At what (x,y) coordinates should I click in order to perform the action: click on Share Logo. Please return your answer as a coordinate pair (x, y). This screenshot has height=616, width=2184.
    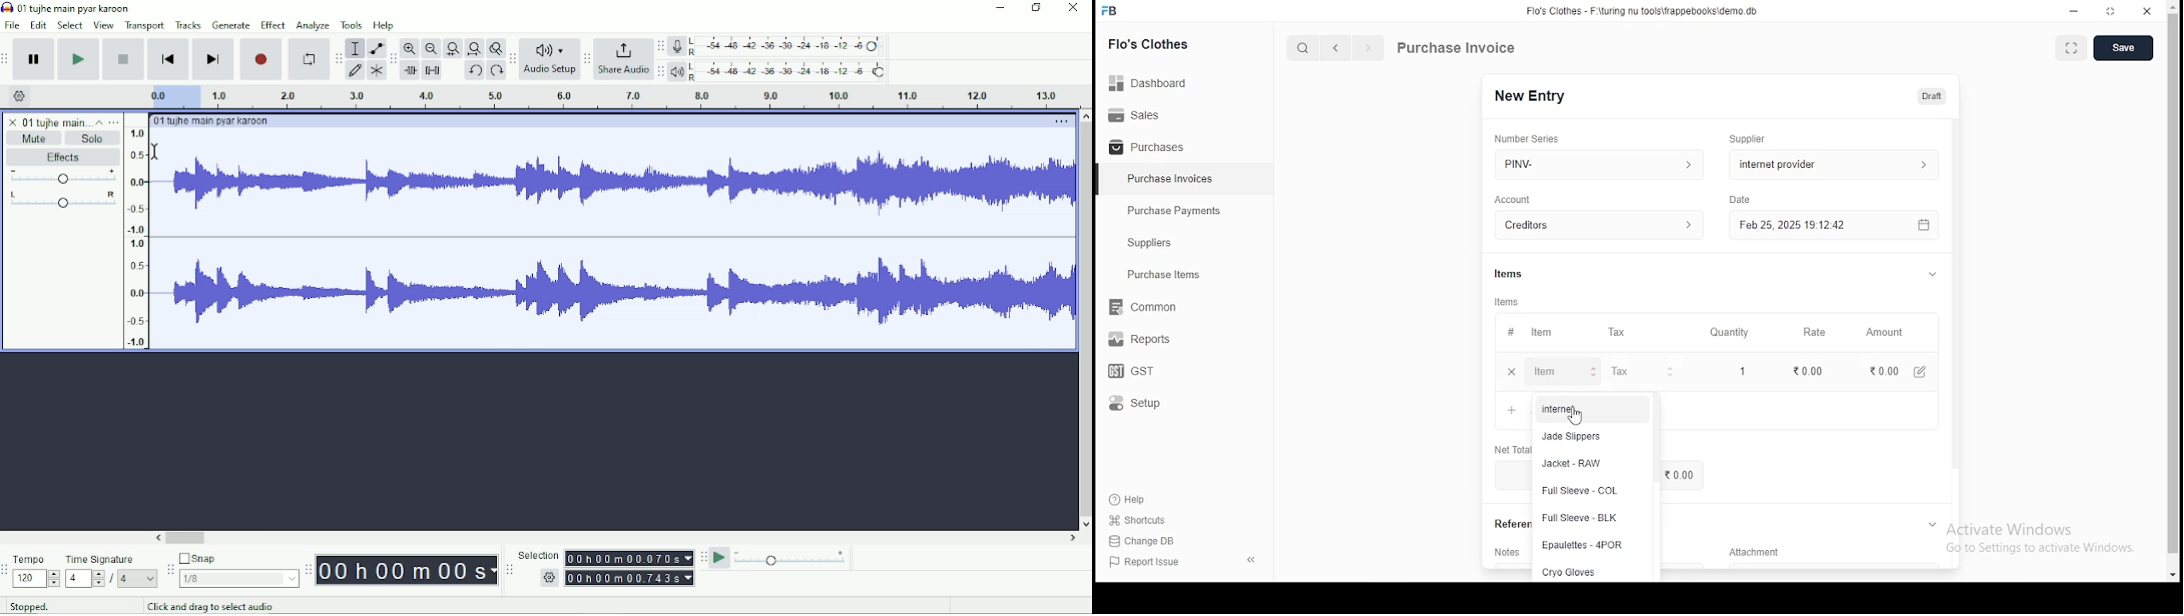
    Looking at the image, I should click on (621, 49).